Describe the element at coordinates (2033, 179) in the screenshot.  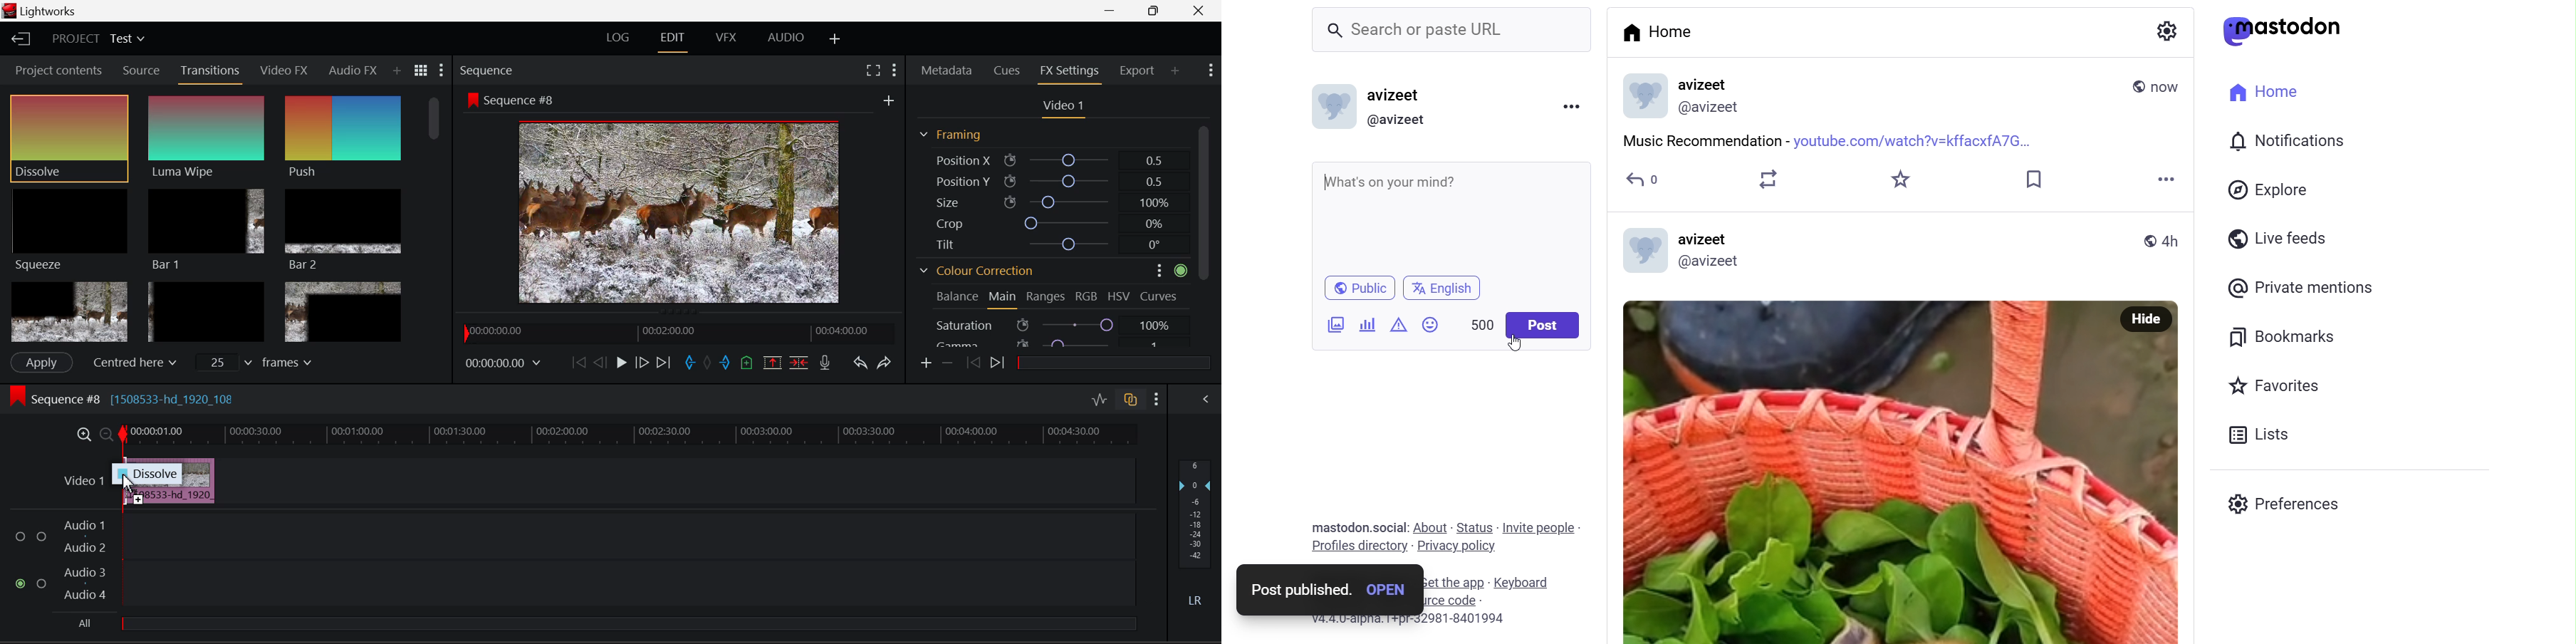
I see `bookmark` at that location.